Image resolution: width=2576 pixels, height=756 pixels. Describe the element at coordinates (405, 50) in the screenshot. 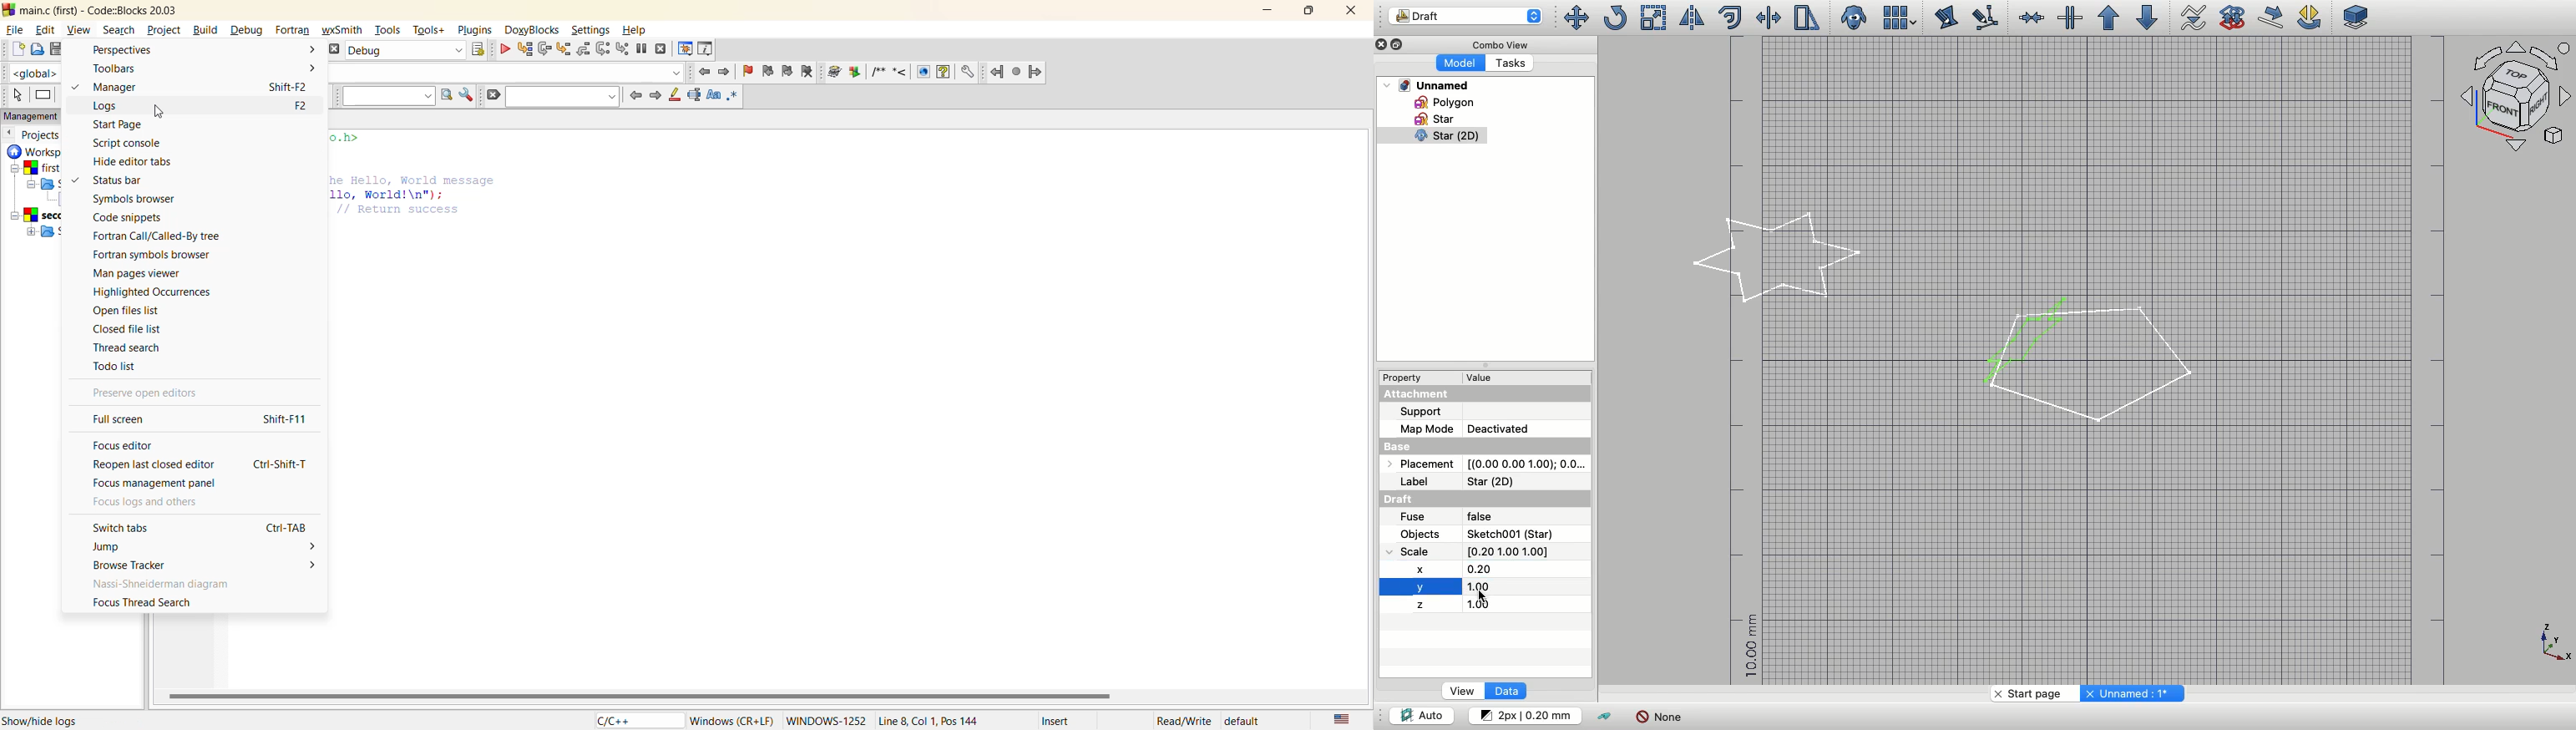

I see `build target` at that location.